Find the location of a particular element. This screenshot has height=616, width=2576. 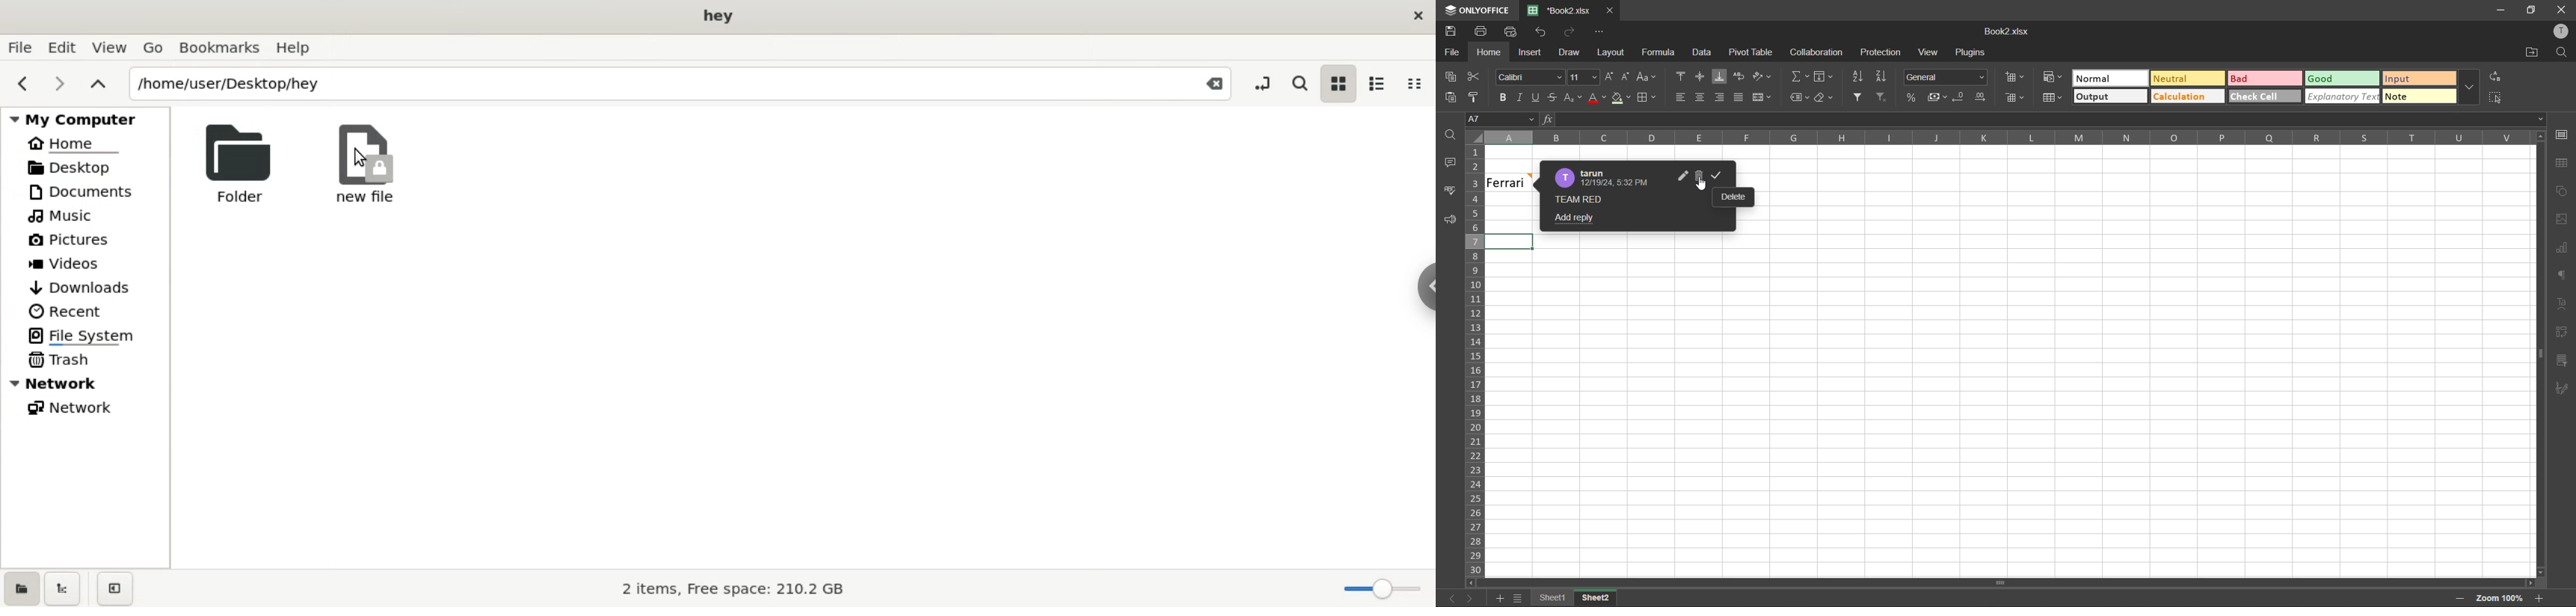

plugins is located at coordinates (1970, 52).